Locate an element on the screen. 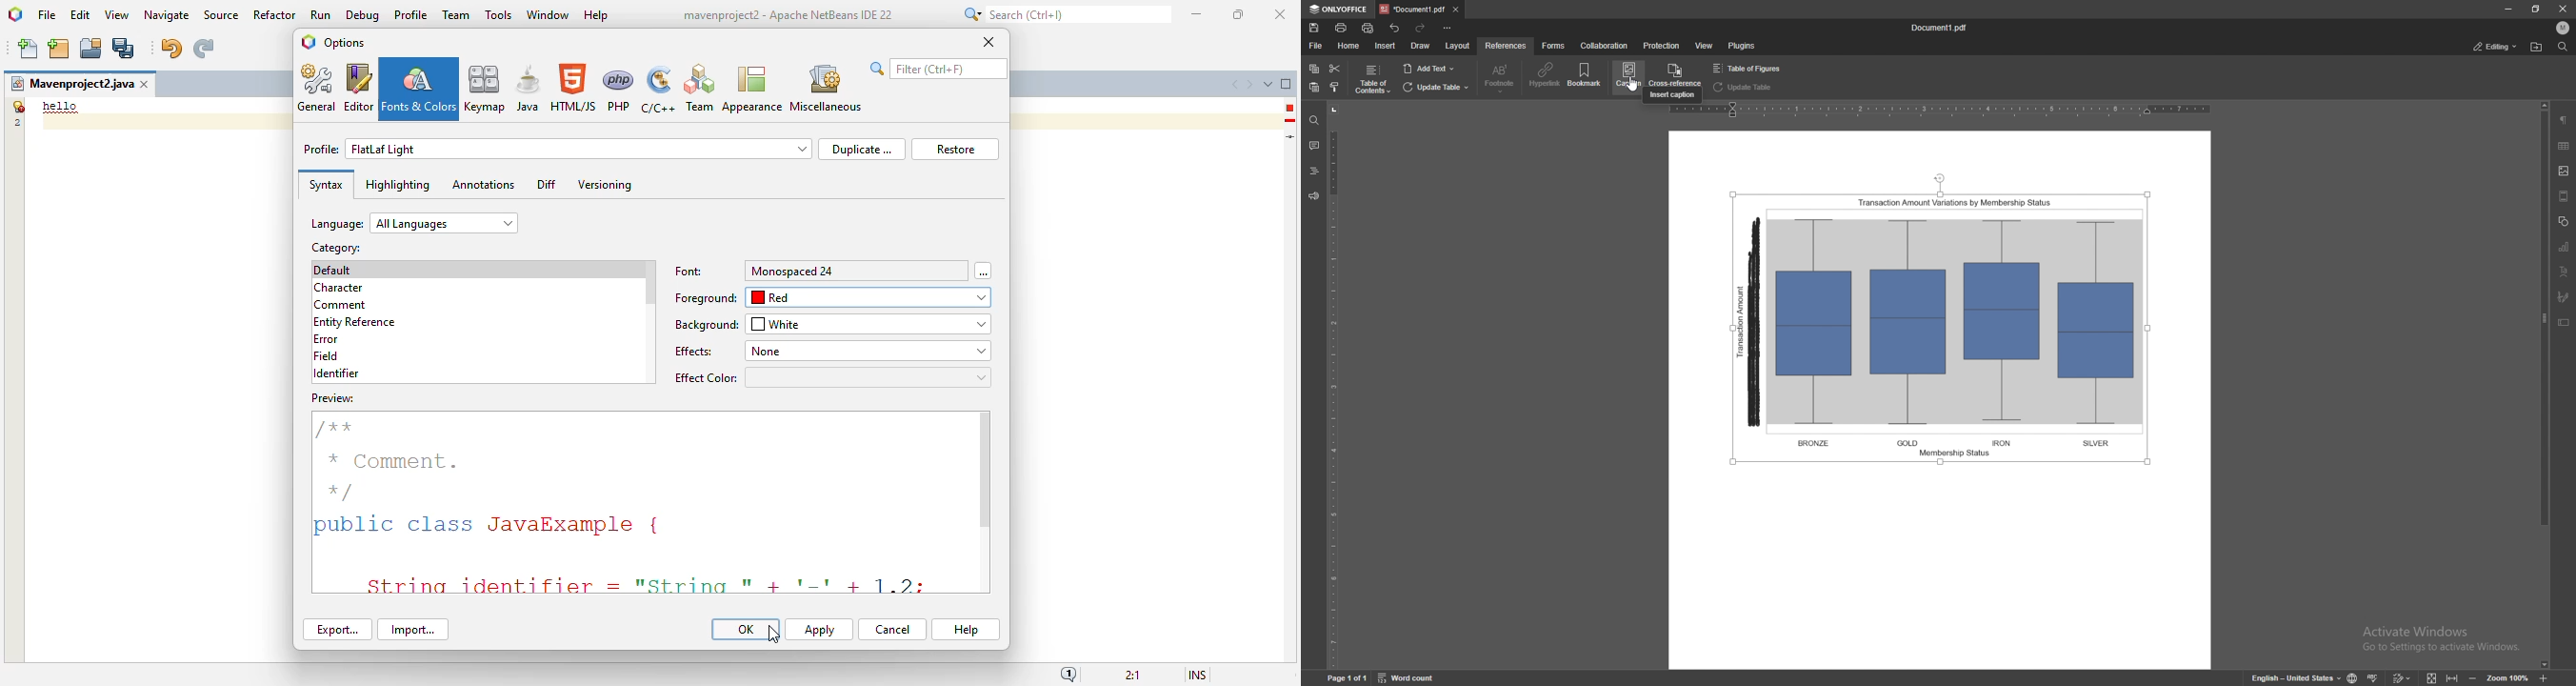  footnote is located at coordinates (1500, 78).